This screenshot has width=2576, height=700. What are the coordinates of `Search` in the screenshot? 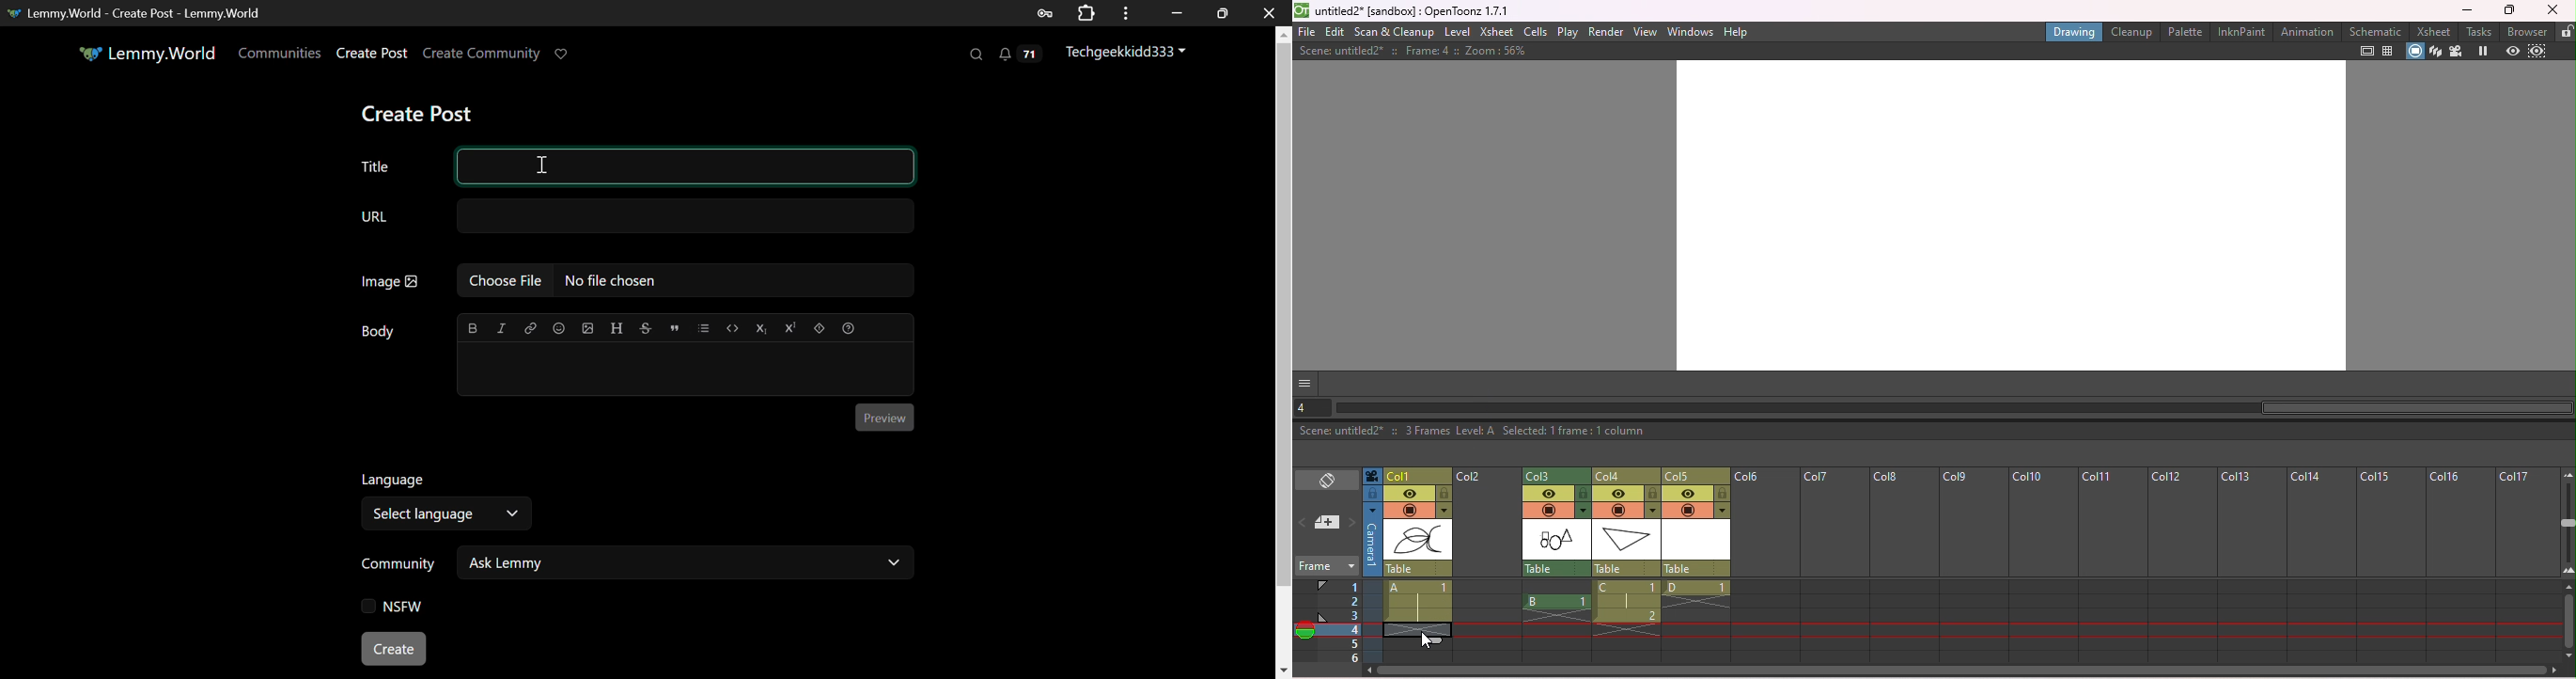 It's located at (975, 53).